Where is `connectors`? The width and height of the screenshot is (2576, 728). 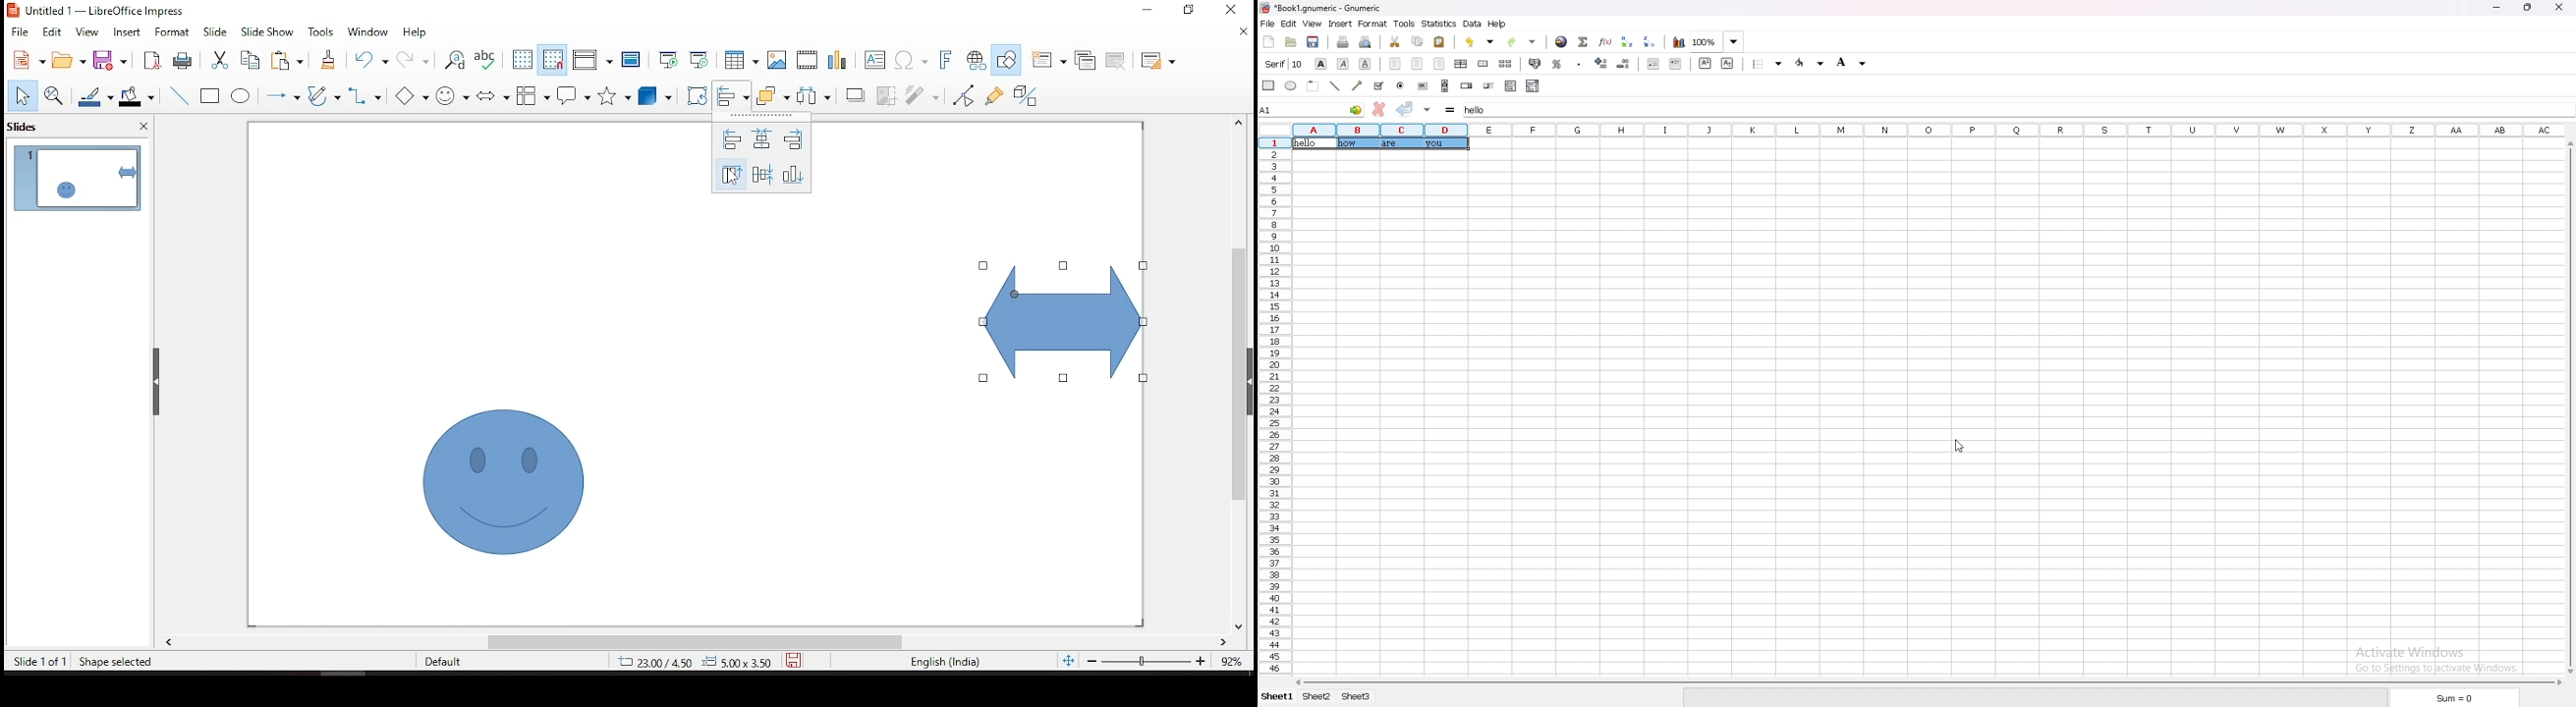
connectors is located at coordinates (364, 95).